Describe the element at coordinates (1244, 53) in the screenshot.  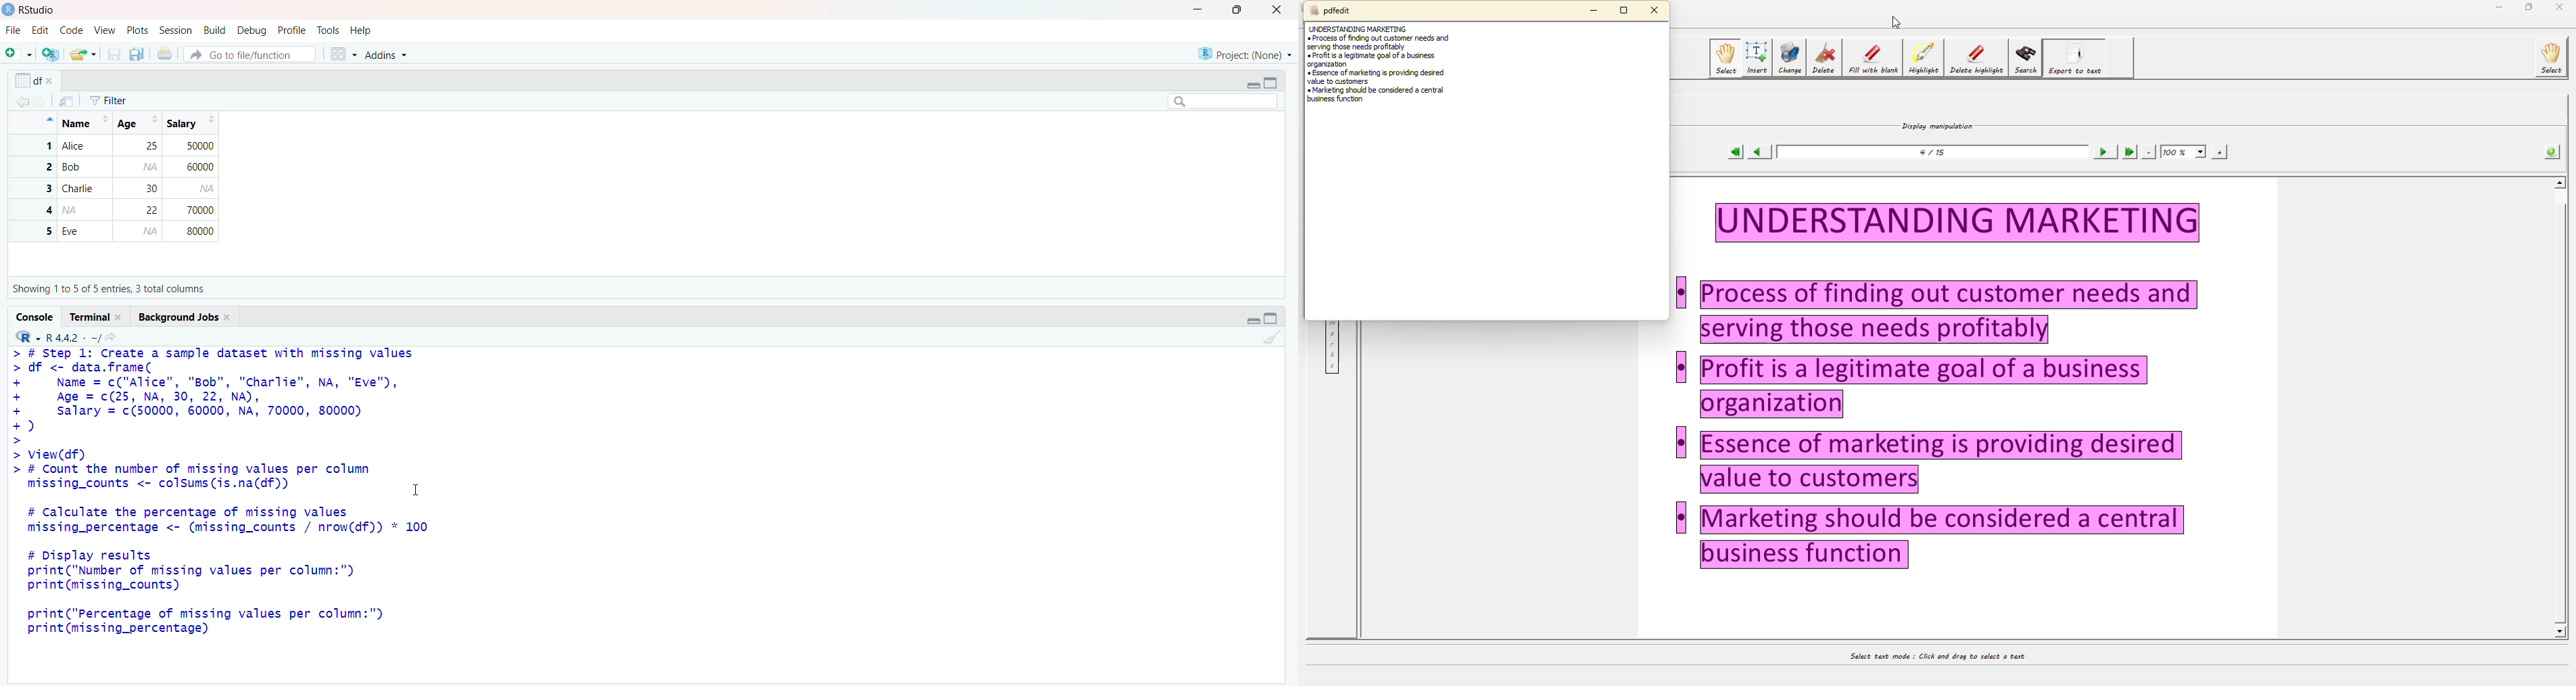
I see `Project (None)` at that location.